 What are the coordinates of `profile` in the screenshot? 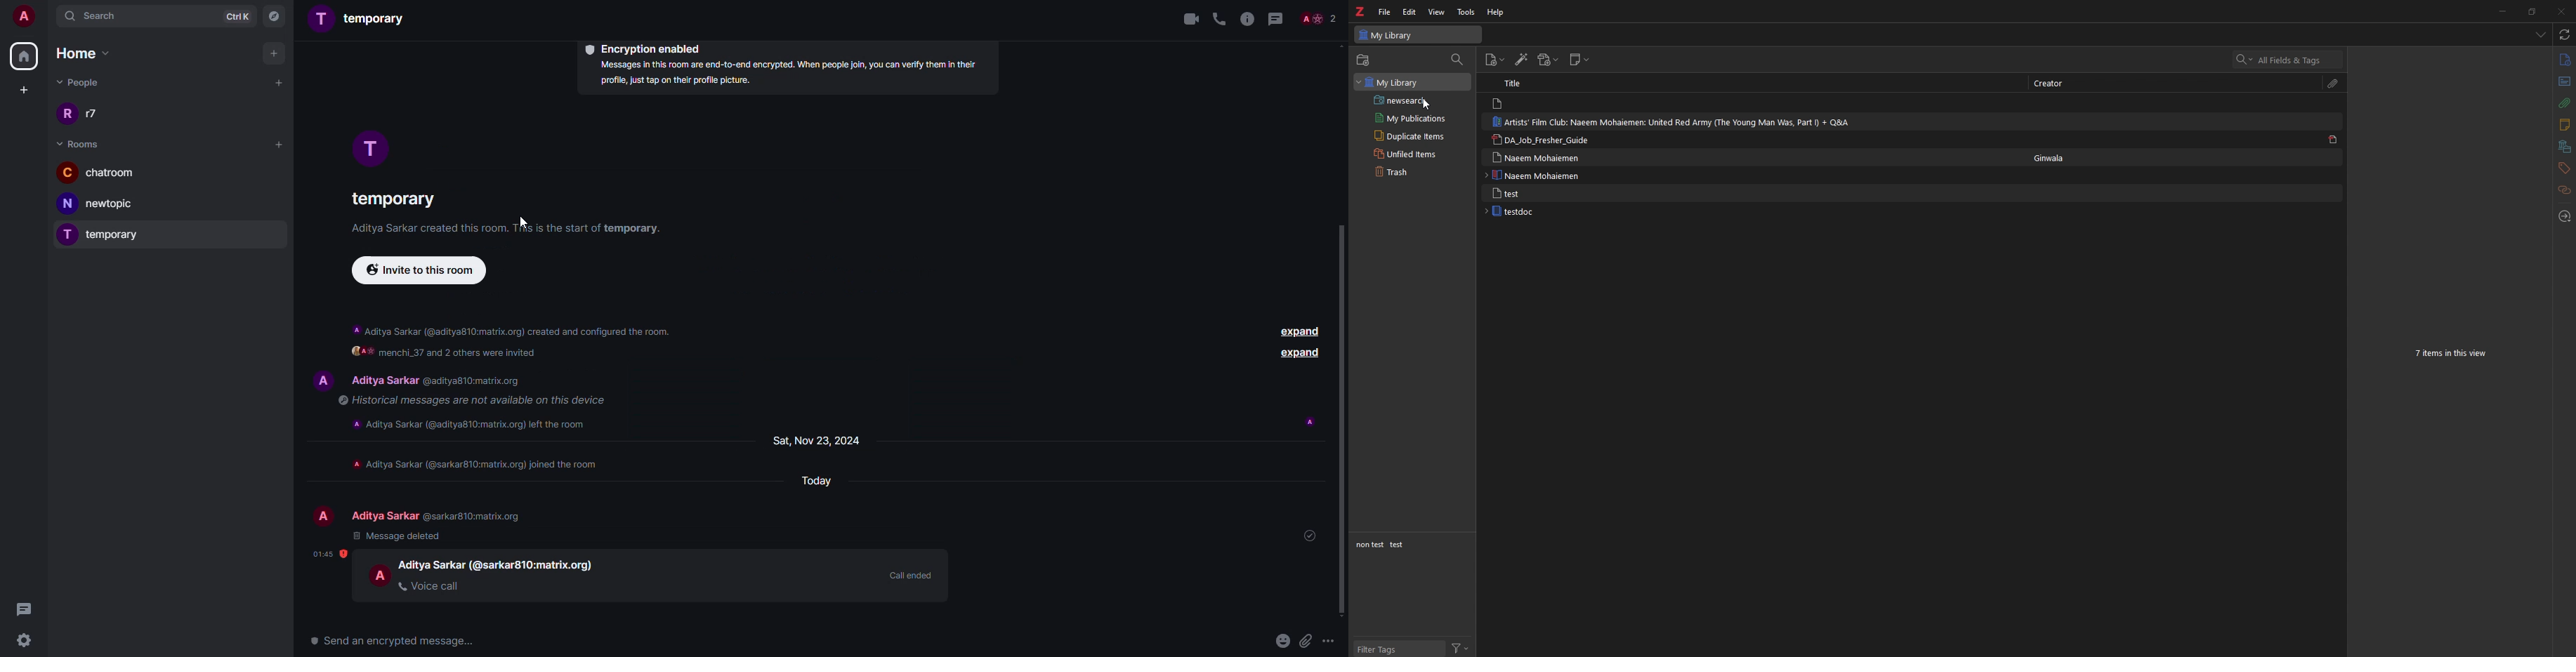 It's located at (324, 514).